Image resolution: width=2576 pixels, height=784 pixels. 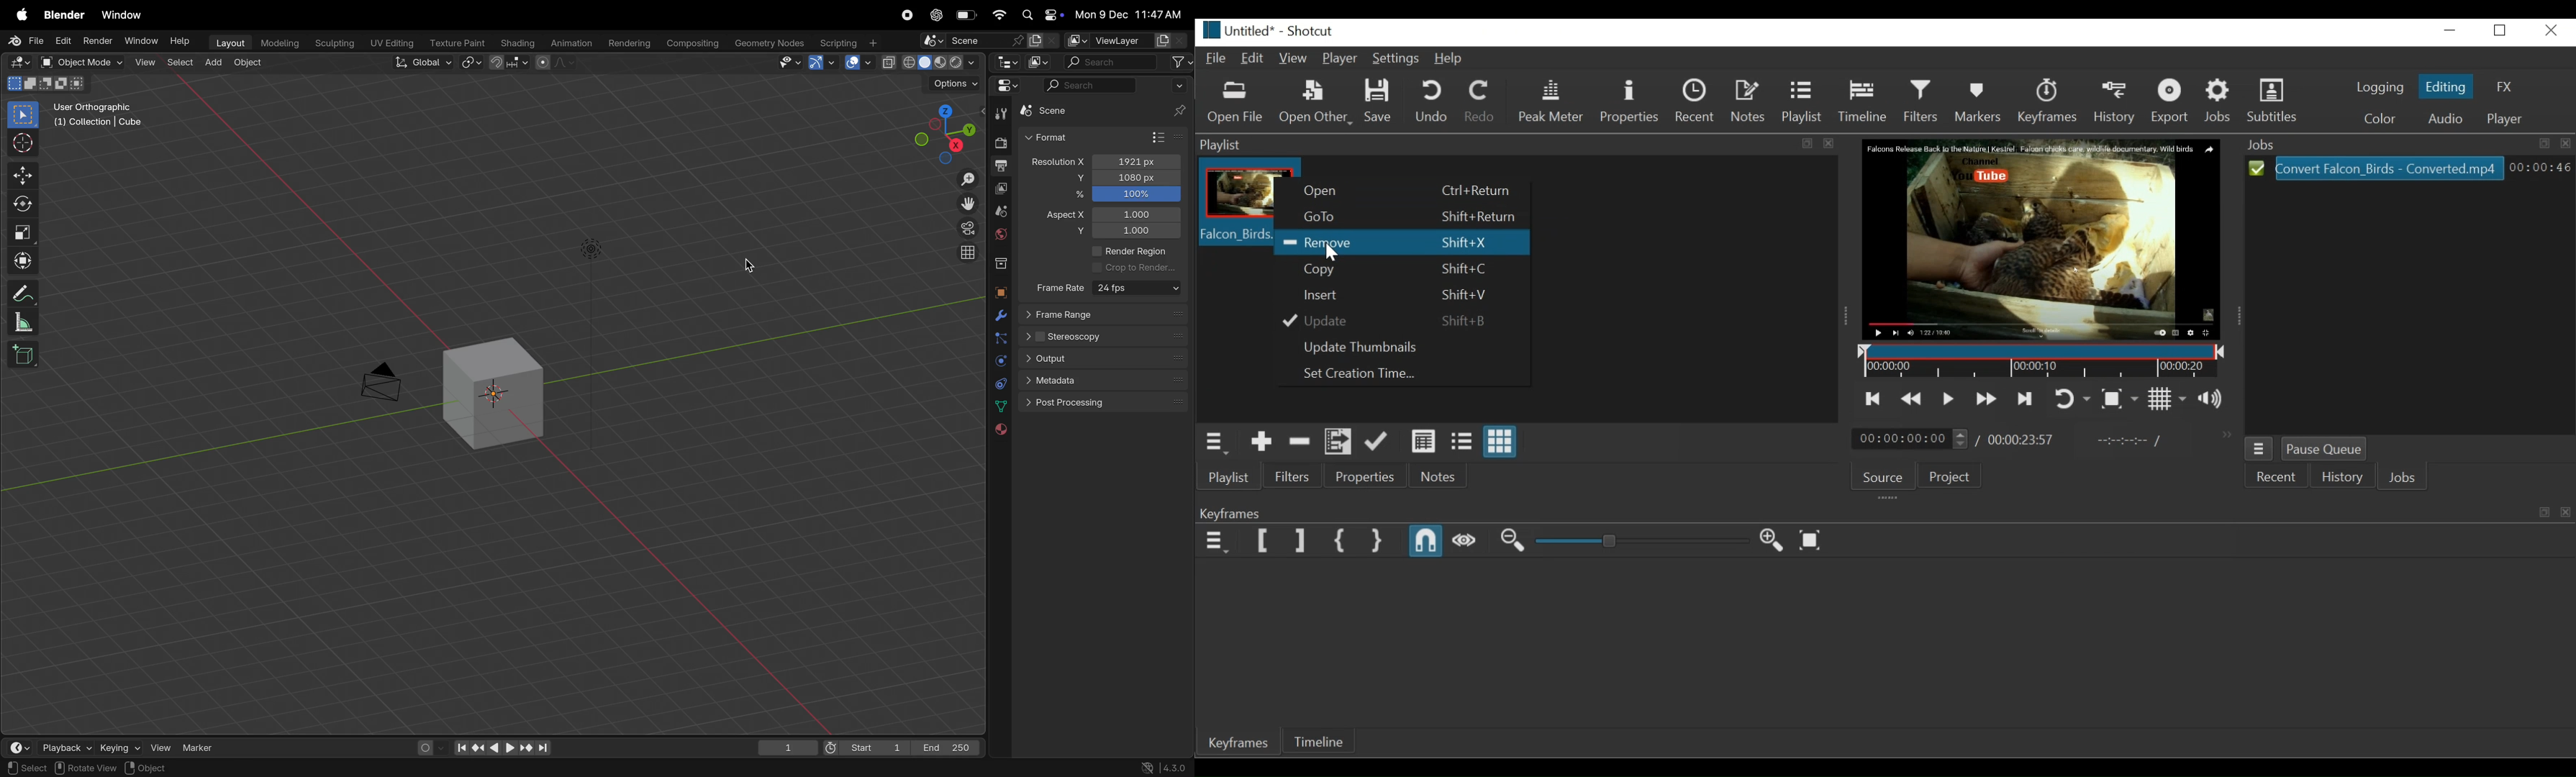 What do you see at coordinates (1343, 542) in the screenshot?
I see `Set First Simple Keyframe` at bounding box center [1343, 542].